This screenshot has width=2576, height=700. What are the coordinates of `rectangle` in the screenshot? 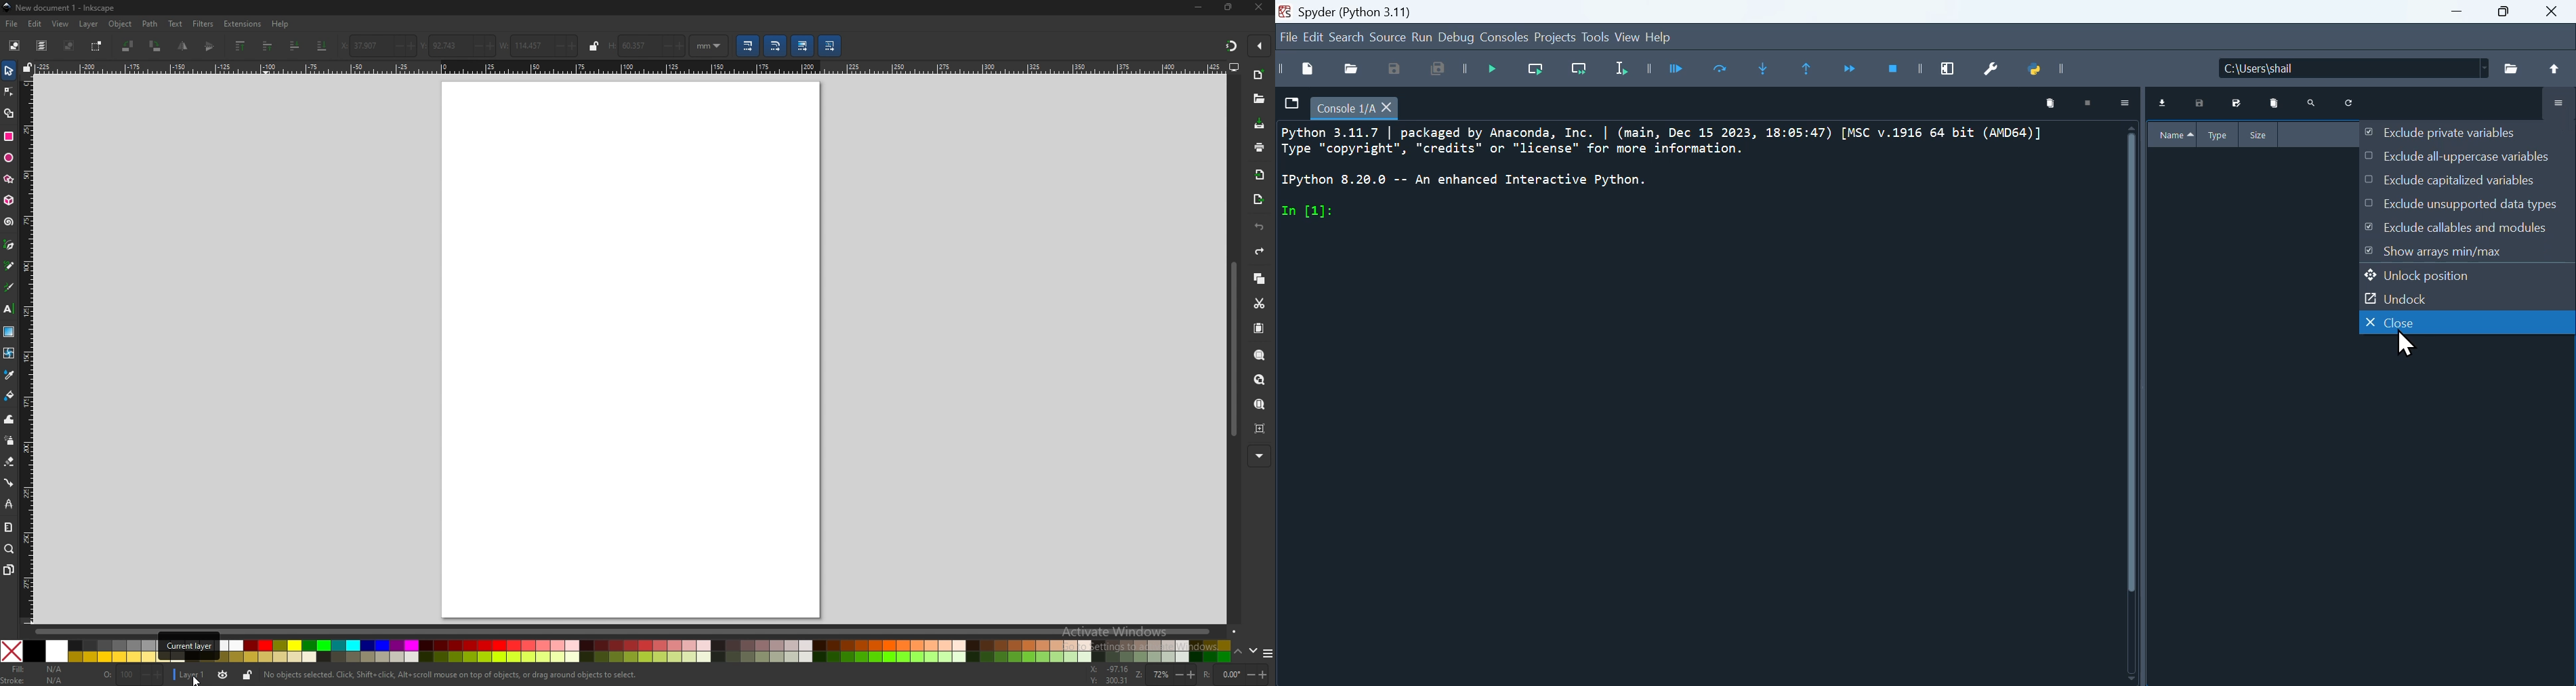 It's located at (9, 136).